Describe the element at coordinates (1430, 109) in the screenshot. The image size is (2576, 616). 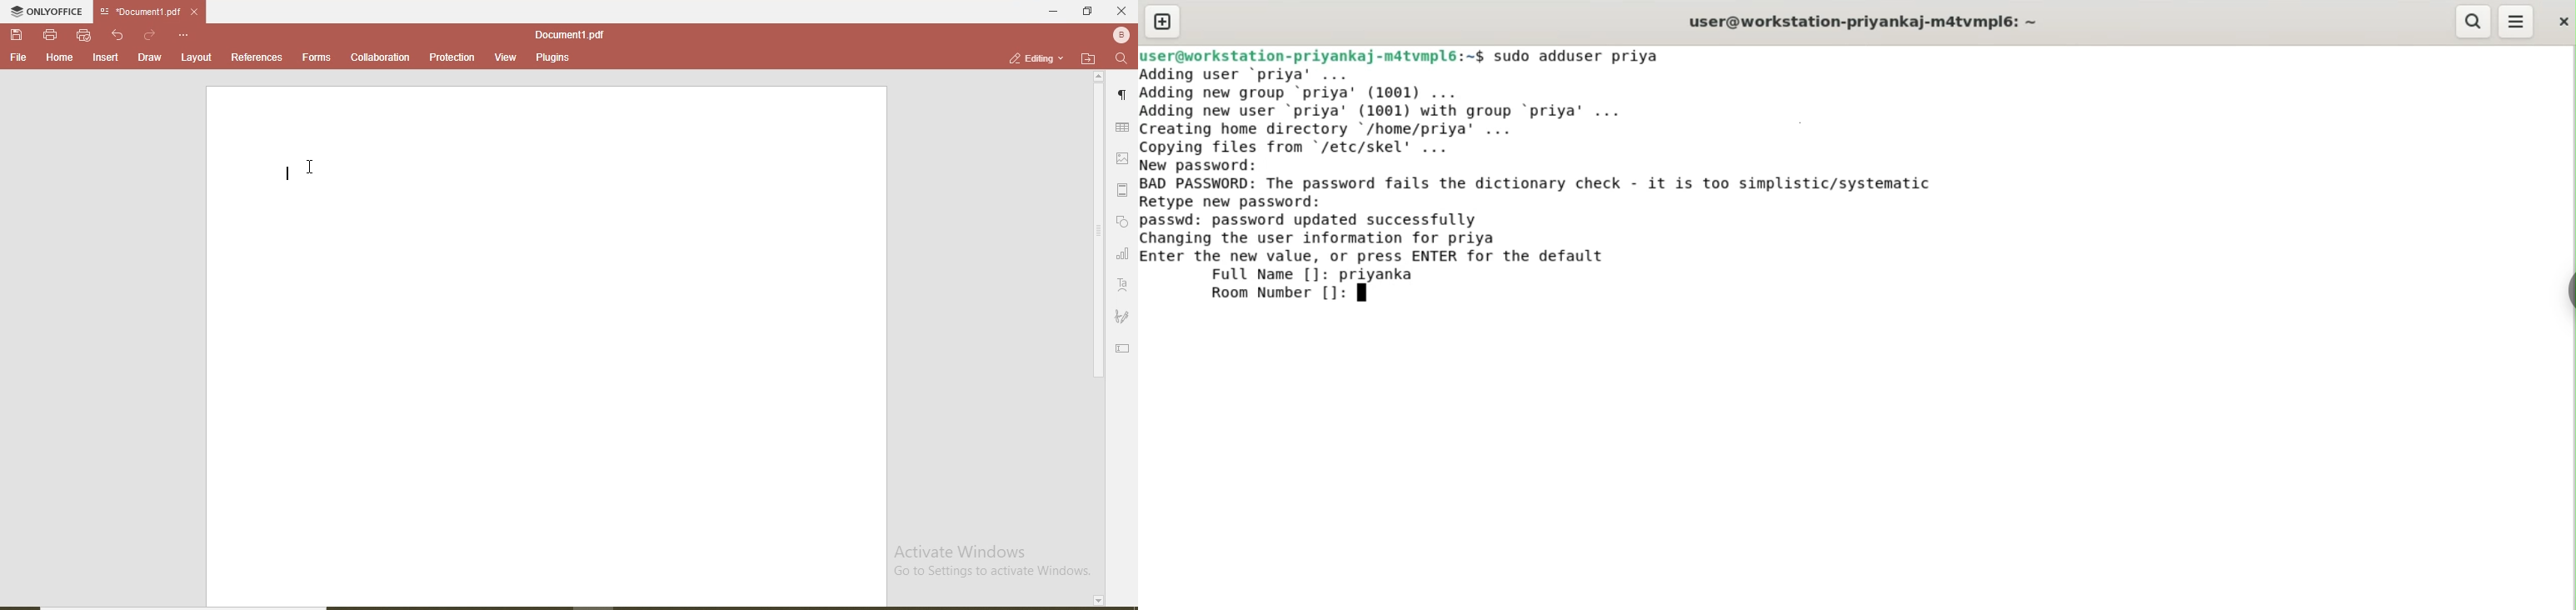
I see `Adding user ‘priya’ ...

Adding new group ‘priya’ (1001) ...

Adding new user ‘priya' (1001) with group ‘priya’ ...
Creating home directory /home/priya’ ...

Copving files from "/etc/skel' ...` at that location.